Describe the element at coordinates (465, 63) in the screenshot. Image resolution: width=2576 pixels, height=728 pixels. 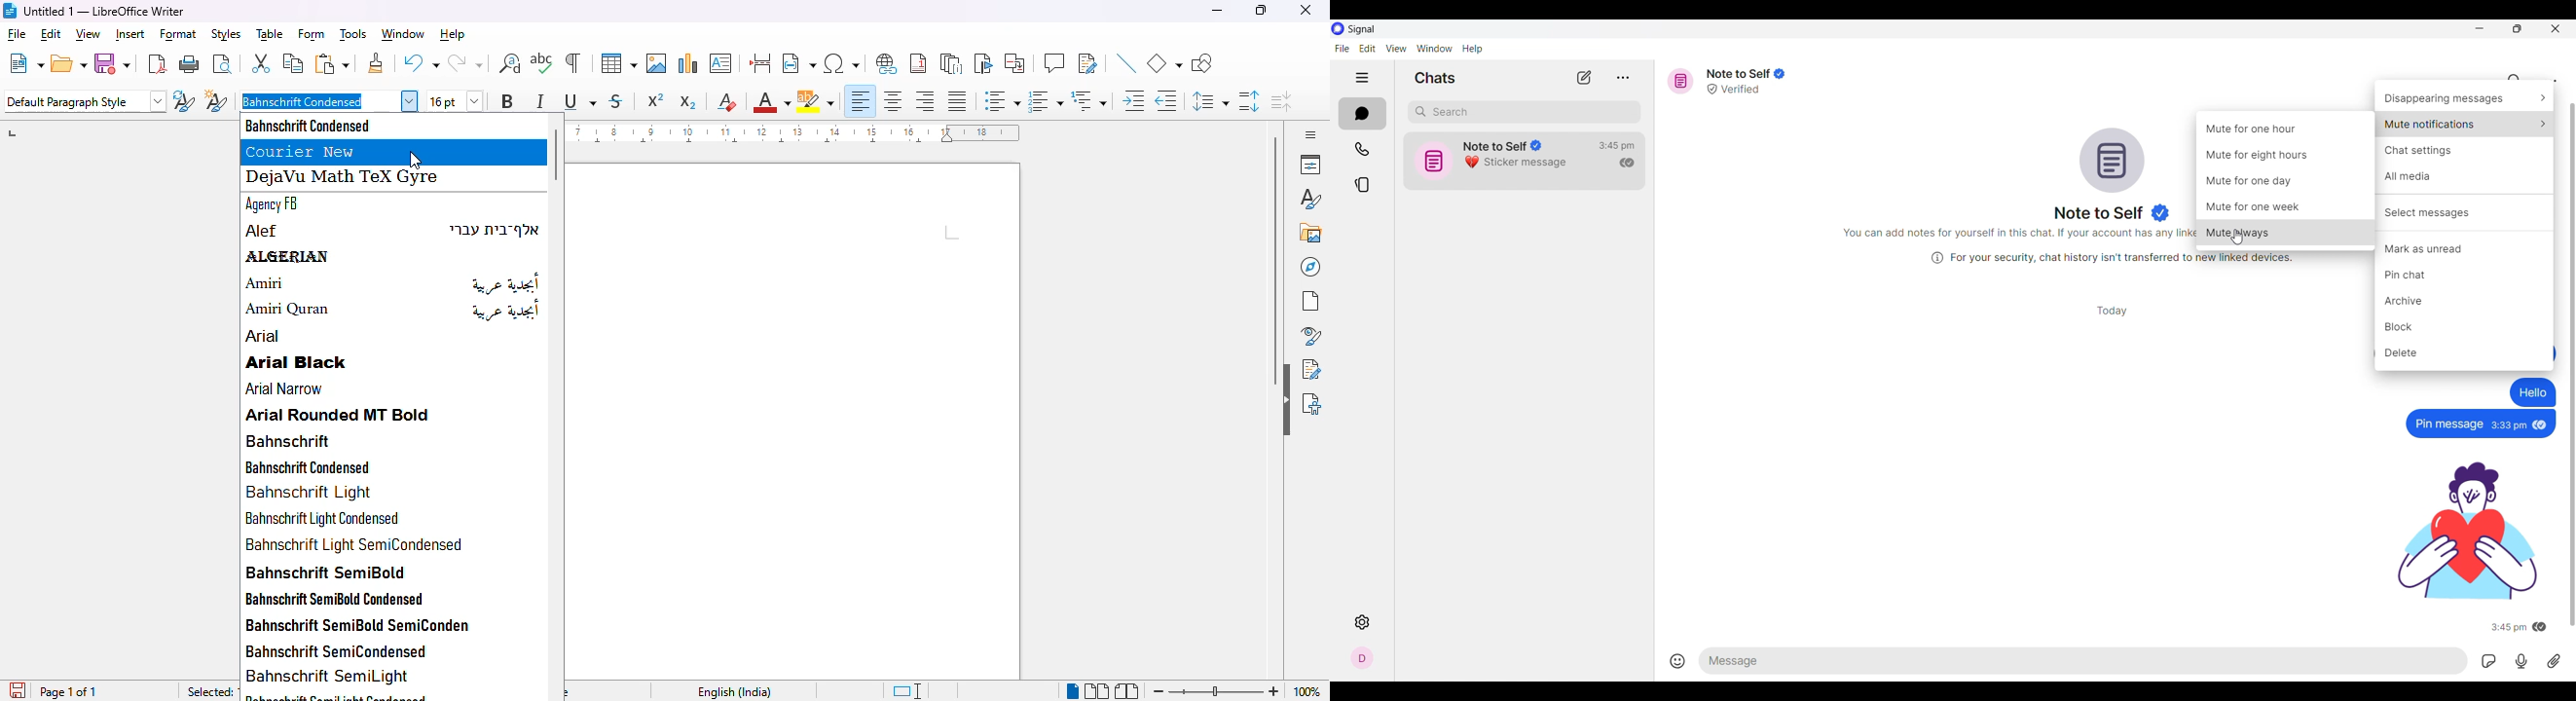
I see `redo` at that location.